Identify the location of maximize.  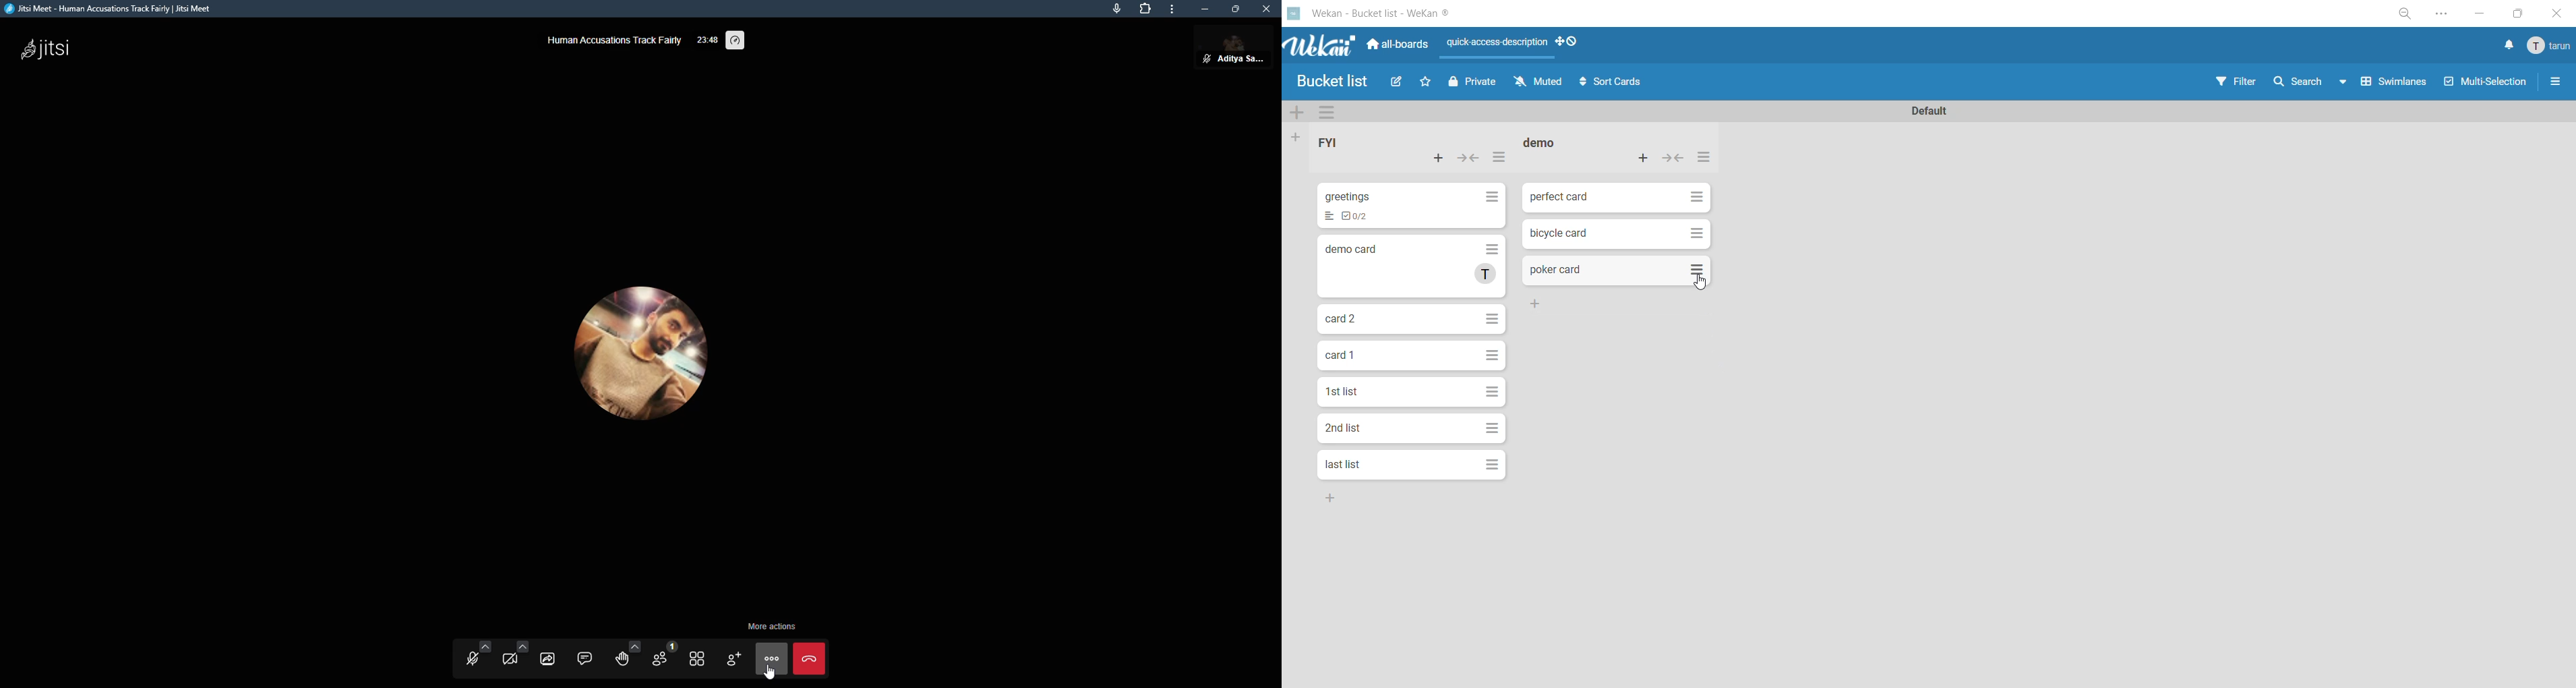
(2516, 13).